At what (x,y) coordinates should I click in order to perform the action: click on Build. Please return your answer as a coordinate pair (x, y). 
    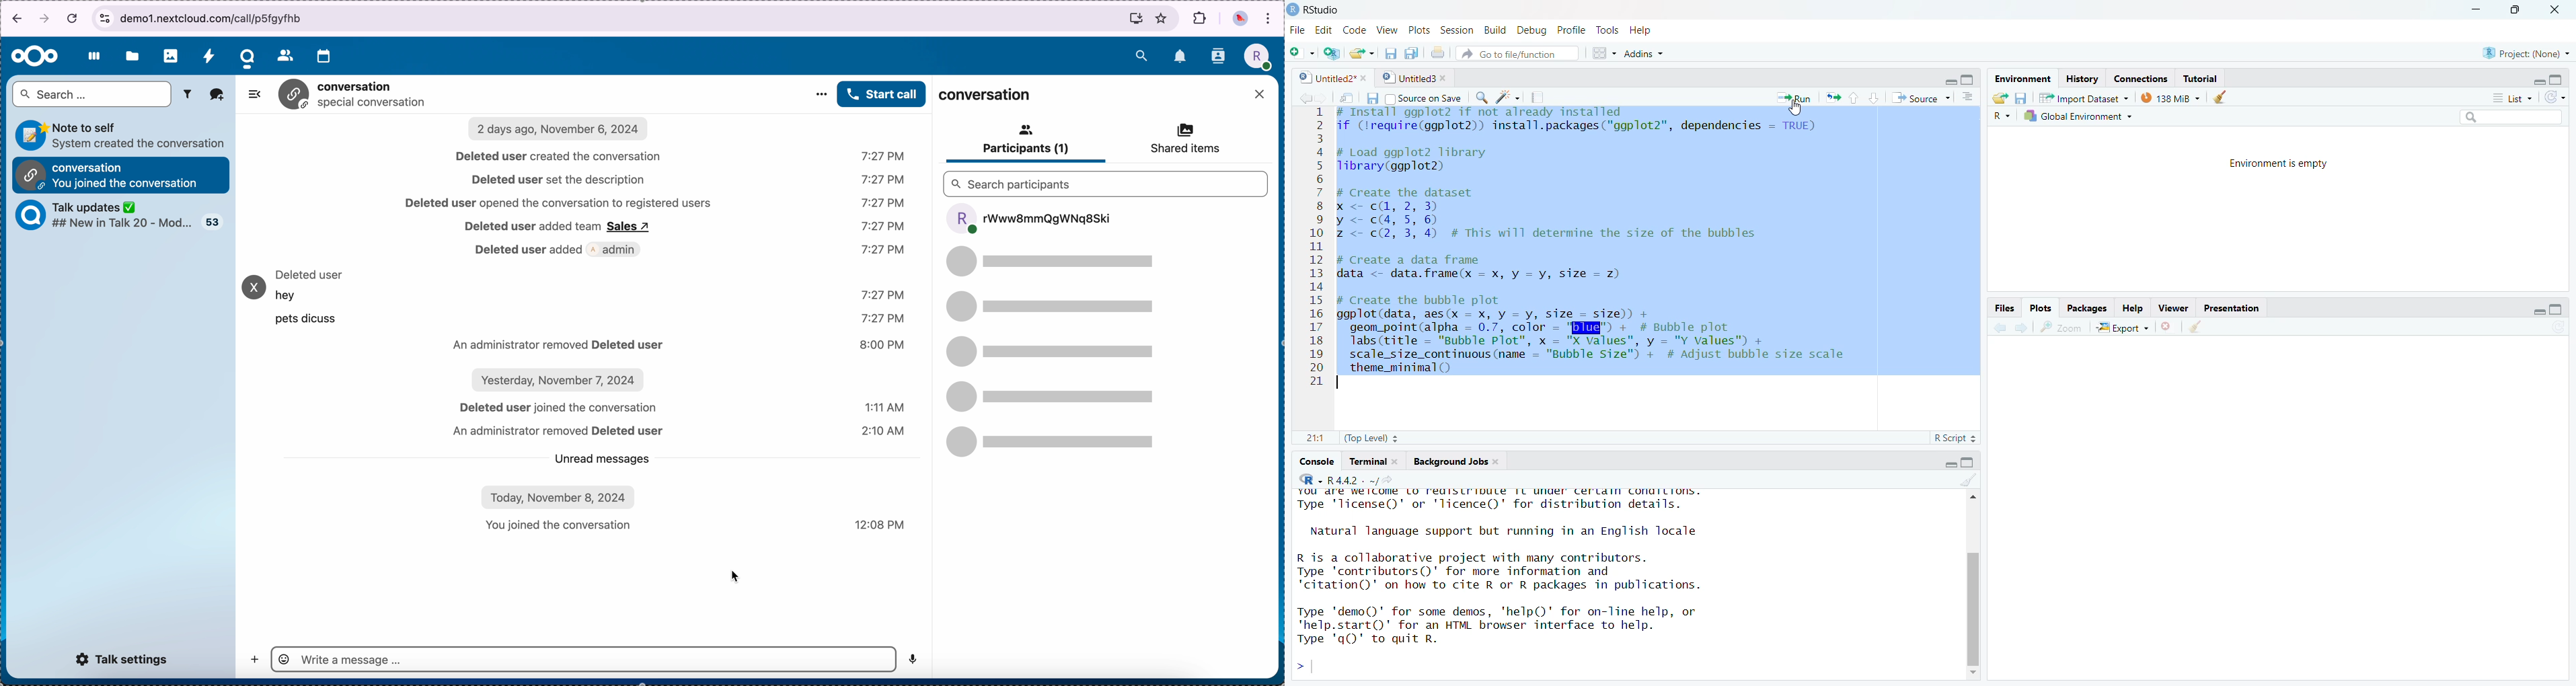
    Looking at the image, I should click on (1492, 31).